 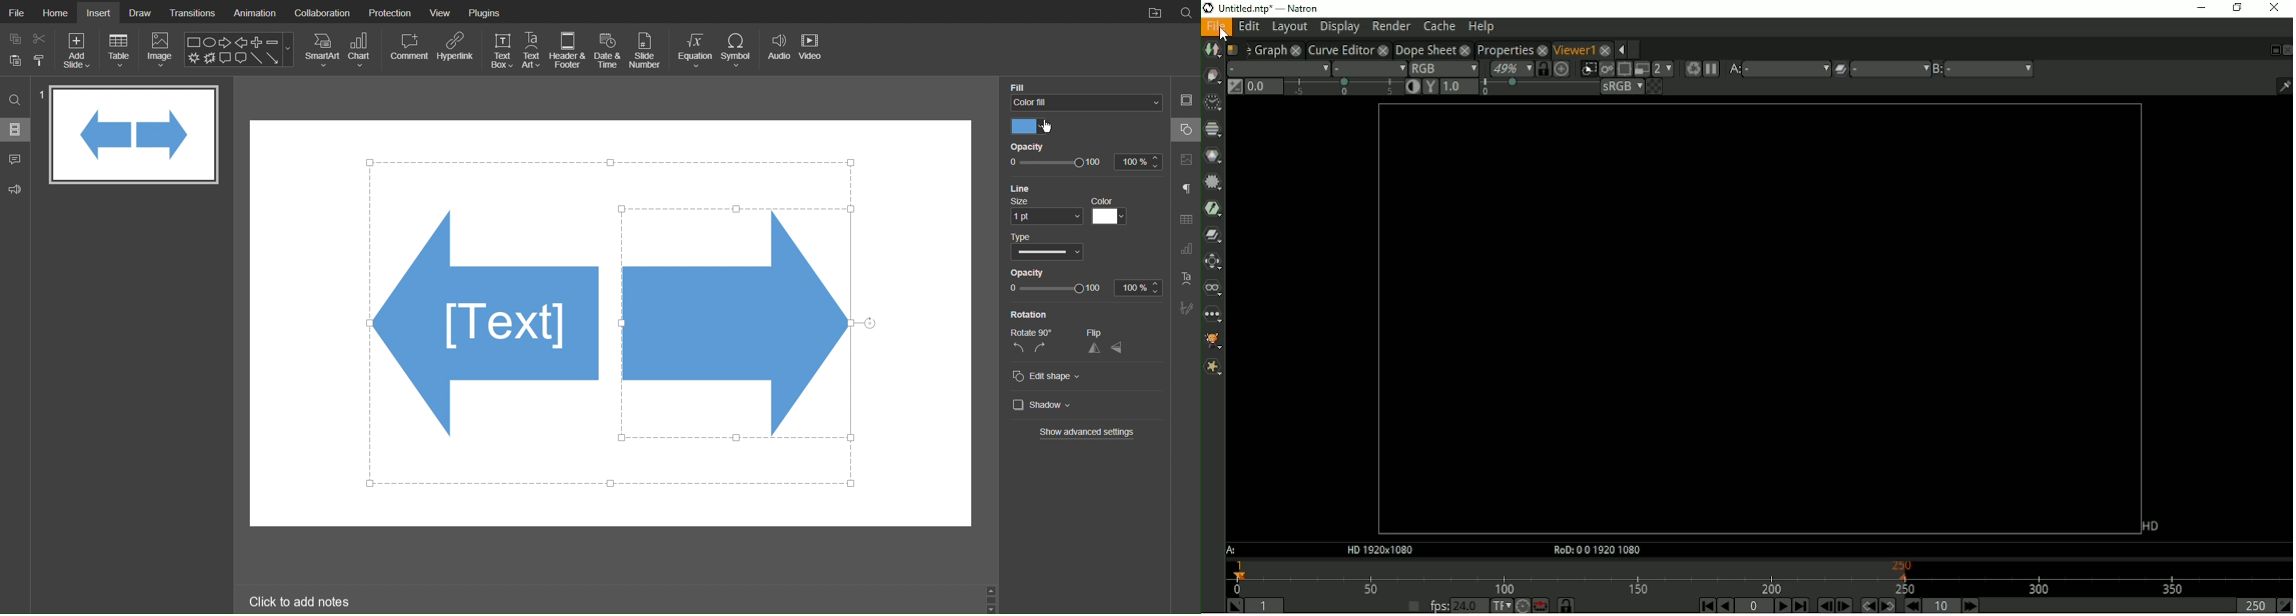 I want to click on Color, so click(x=1035, y=125).